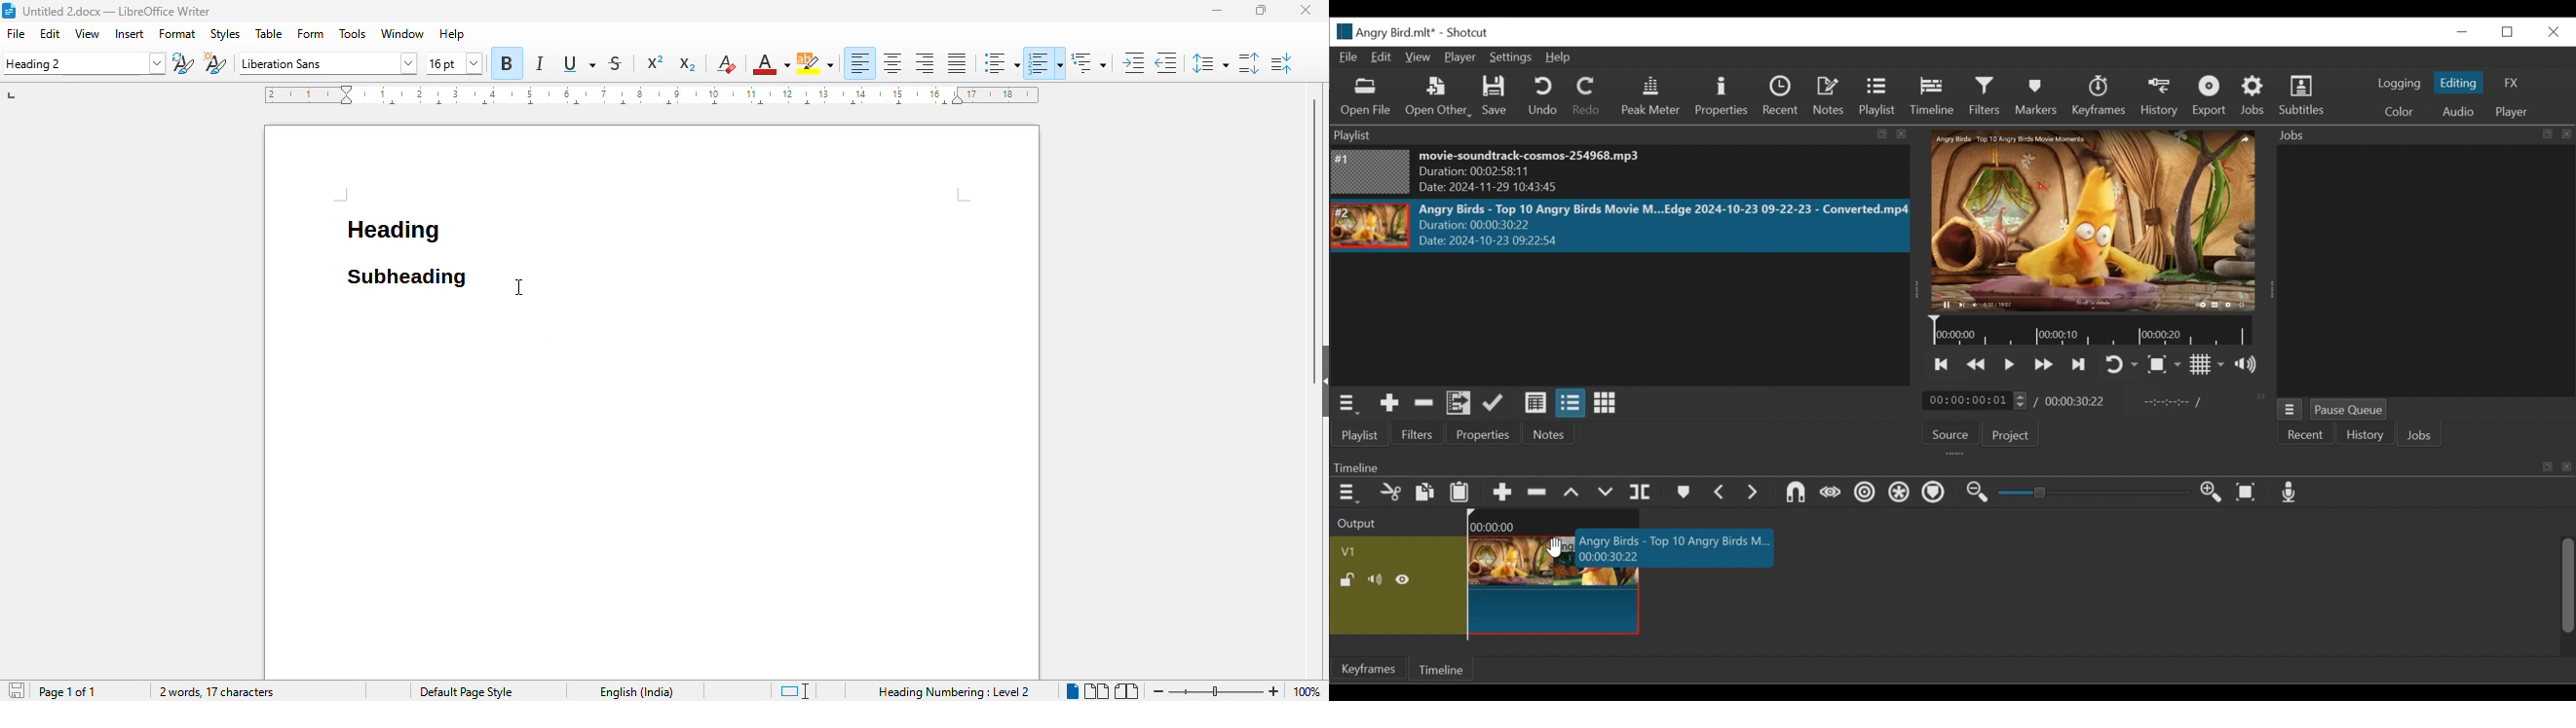 Image resolution: width=2576 pixels, height=728 pixels. What do you see at coordinates (1558, 522) in the screenshot?
I see `00:00:00(Timeline)` at bounding box center [1558, 522].